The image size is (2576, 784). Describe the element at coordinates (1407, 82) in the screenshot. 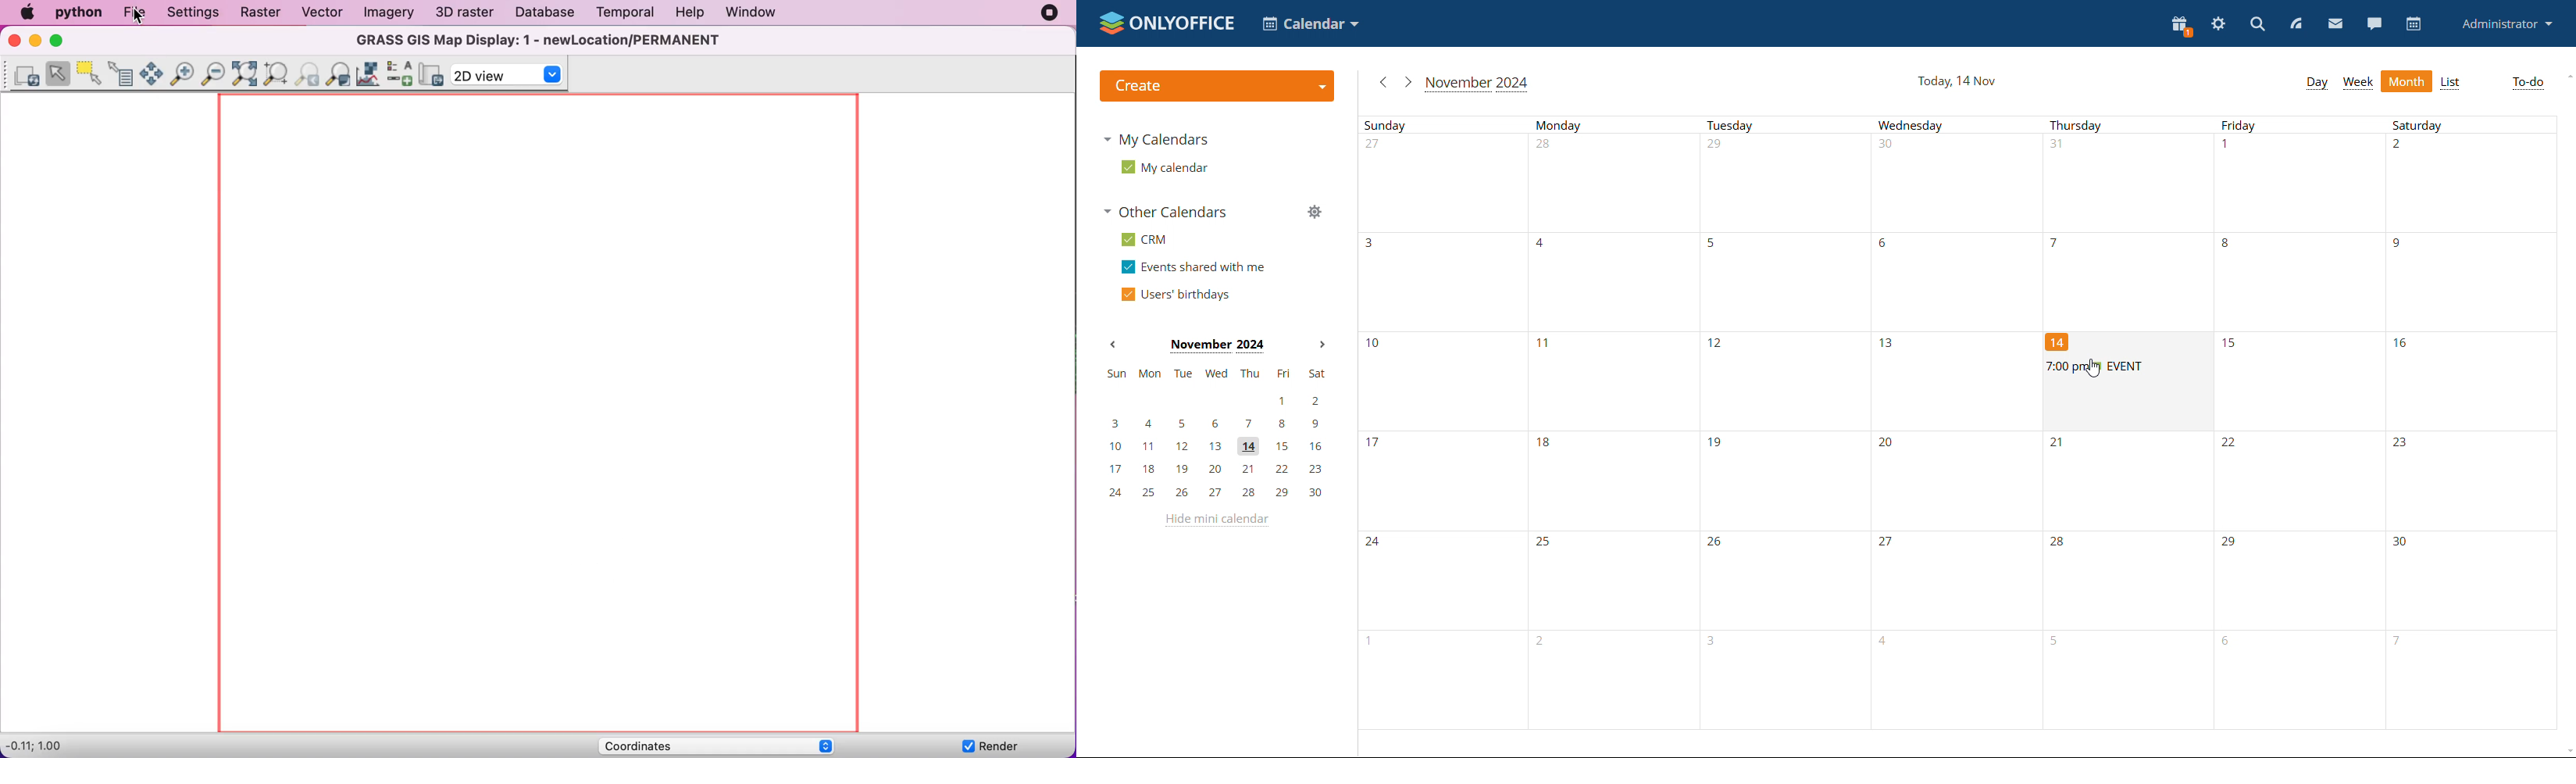

I see `next month` at that location.